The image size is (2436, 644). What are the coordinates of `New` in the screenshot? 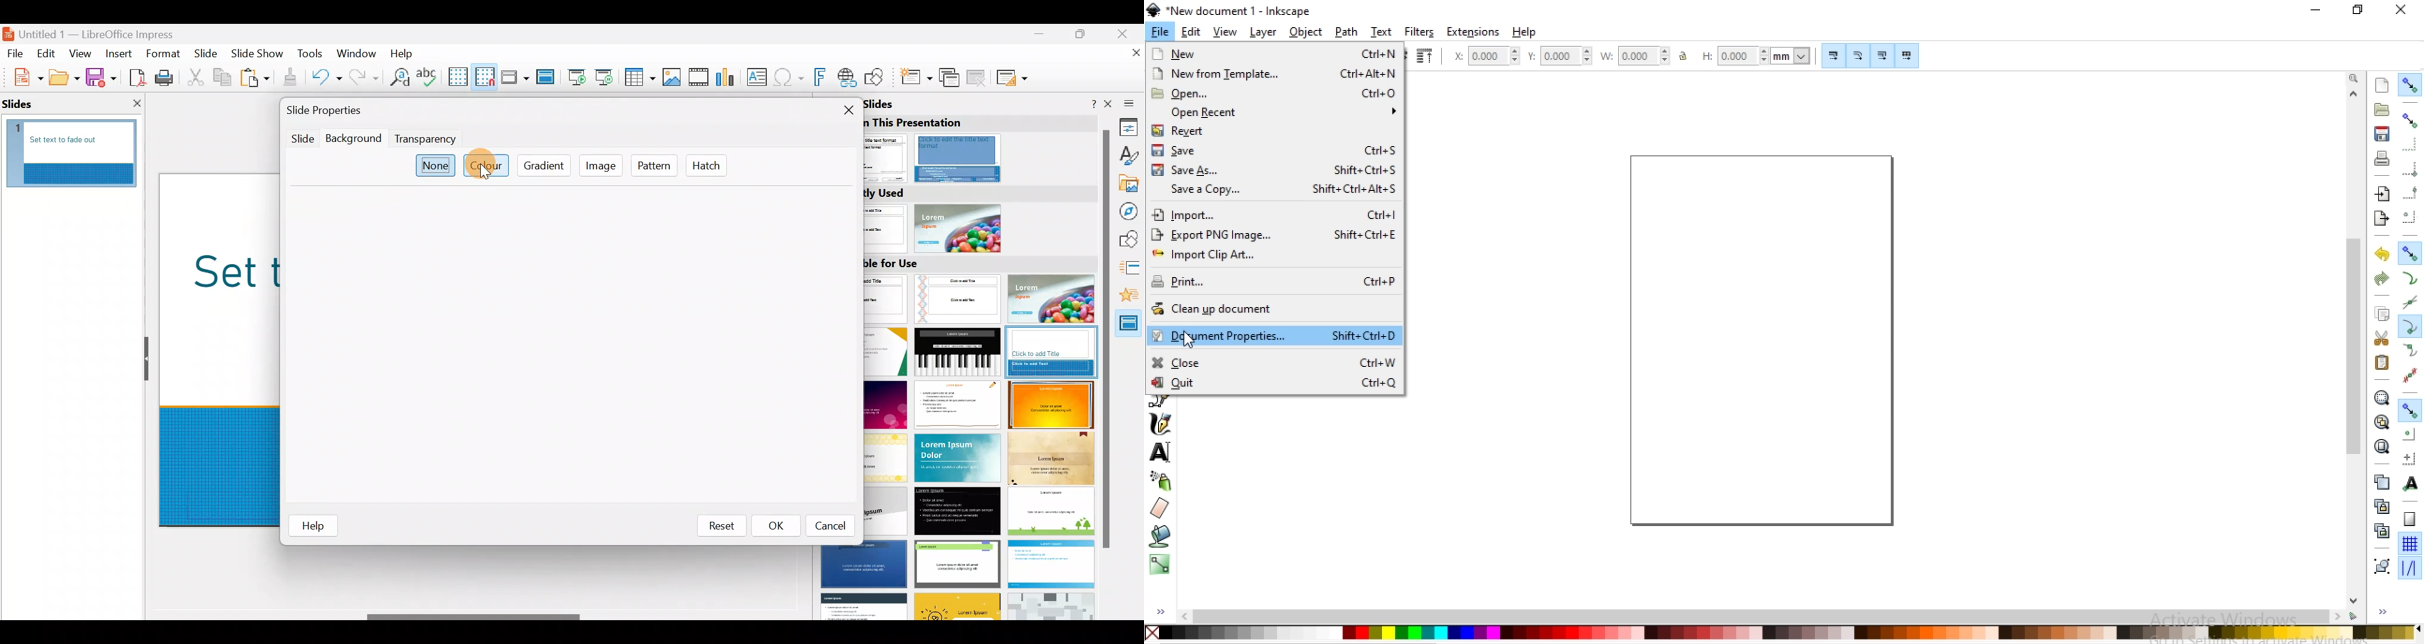 It's located at (22, 76).